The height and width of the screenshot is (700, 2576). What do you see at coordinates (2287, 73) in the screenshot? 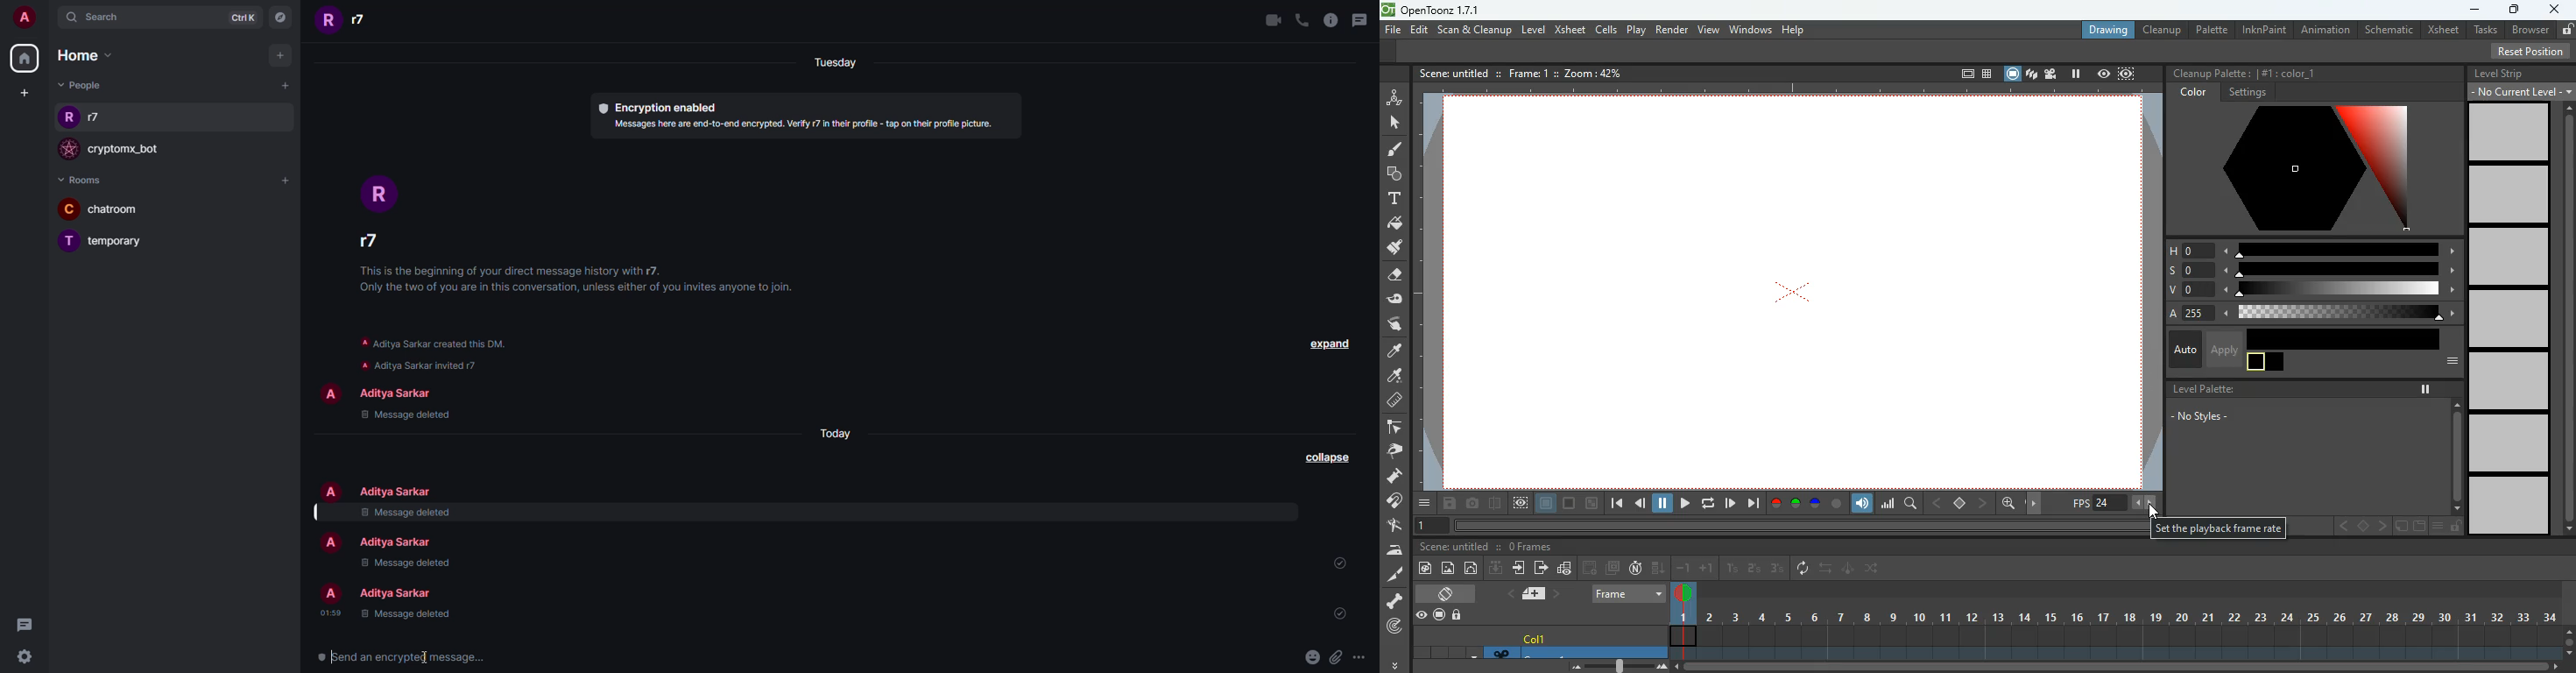
I see `color` at bounding box center [2287, 73].